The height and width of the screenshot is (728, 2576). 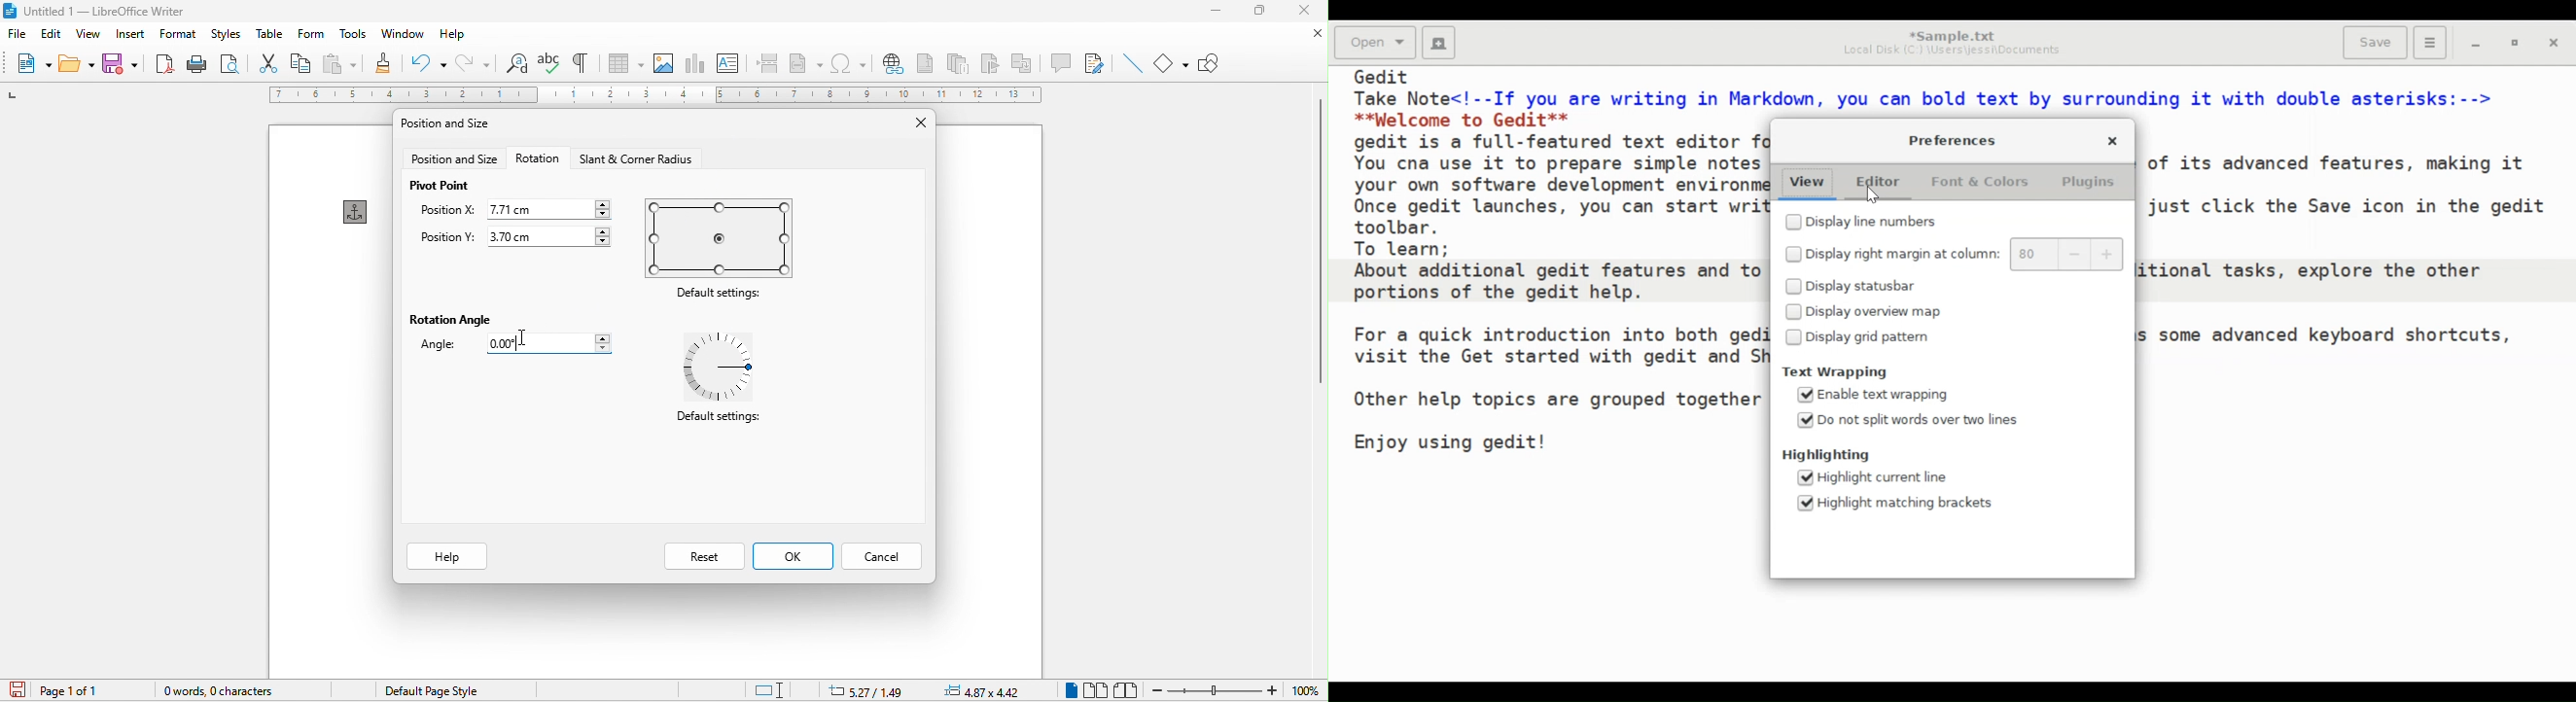 What do you see at coordinates (1952, 33) in the screenshot?
I see `*Sample.txt` at bounding box center [1952, 33].